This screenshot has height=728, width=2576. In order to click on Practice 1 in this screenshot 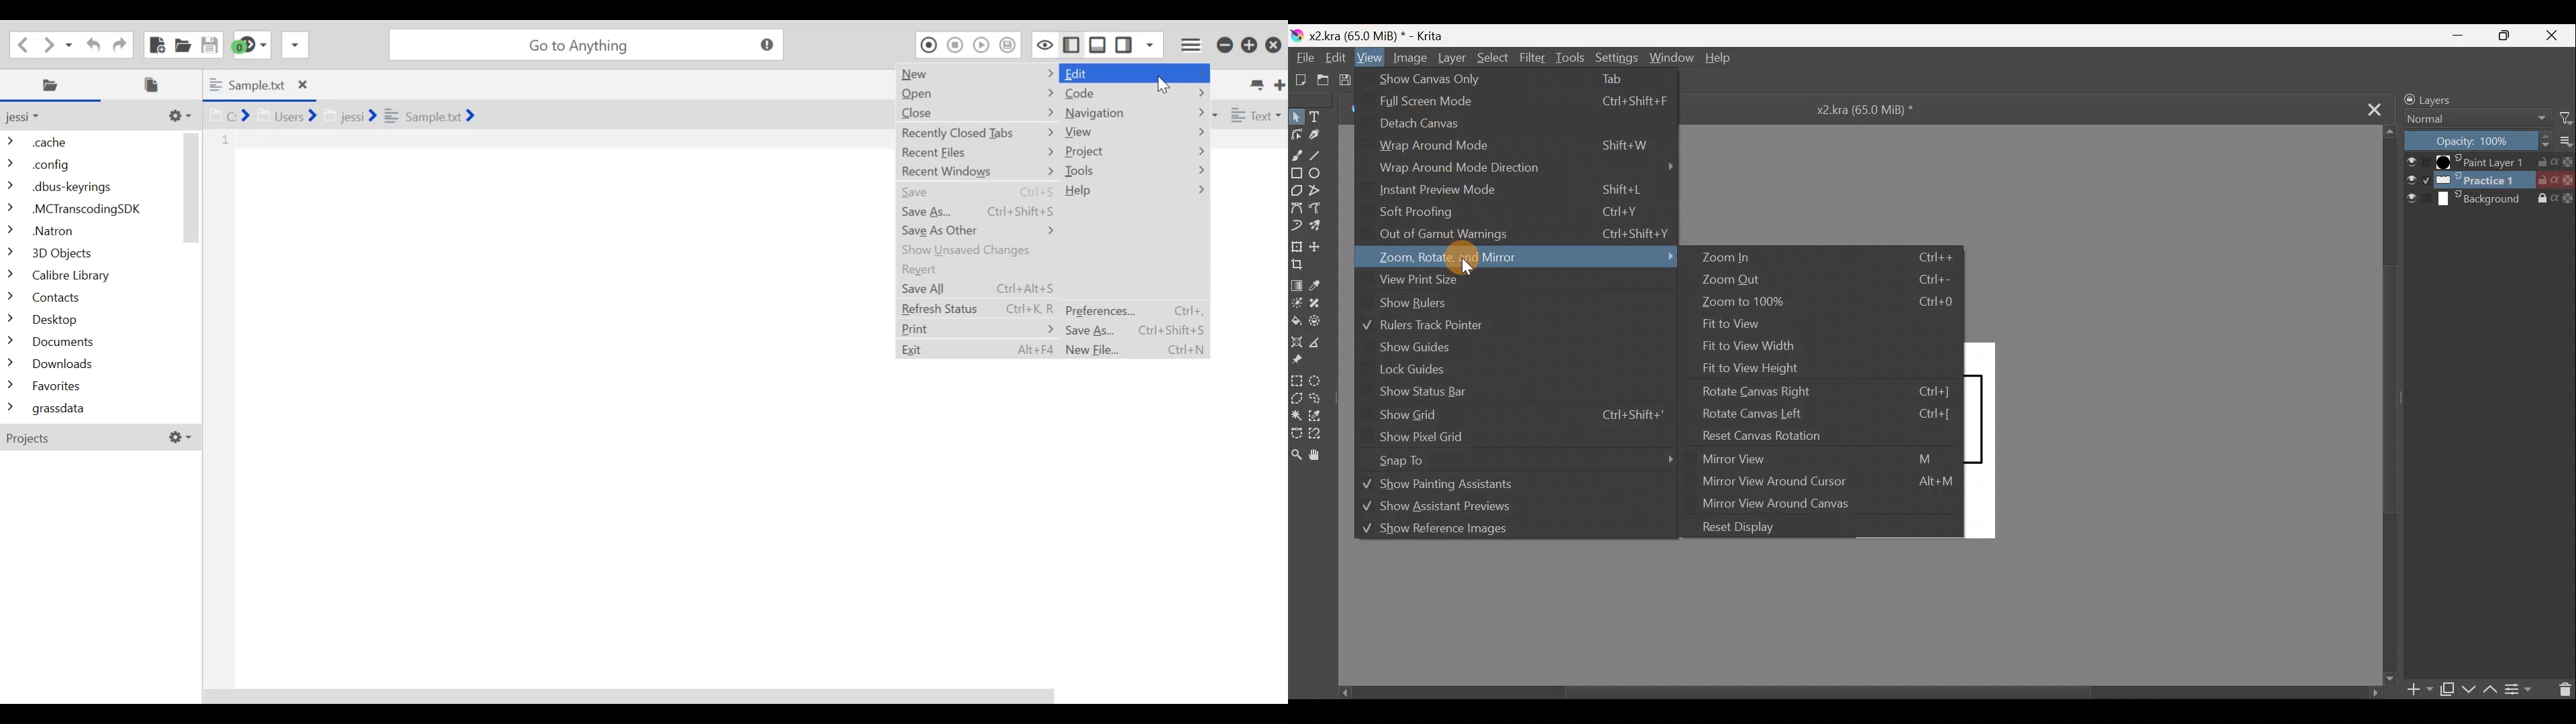, I will do `click(2490, 180)`.